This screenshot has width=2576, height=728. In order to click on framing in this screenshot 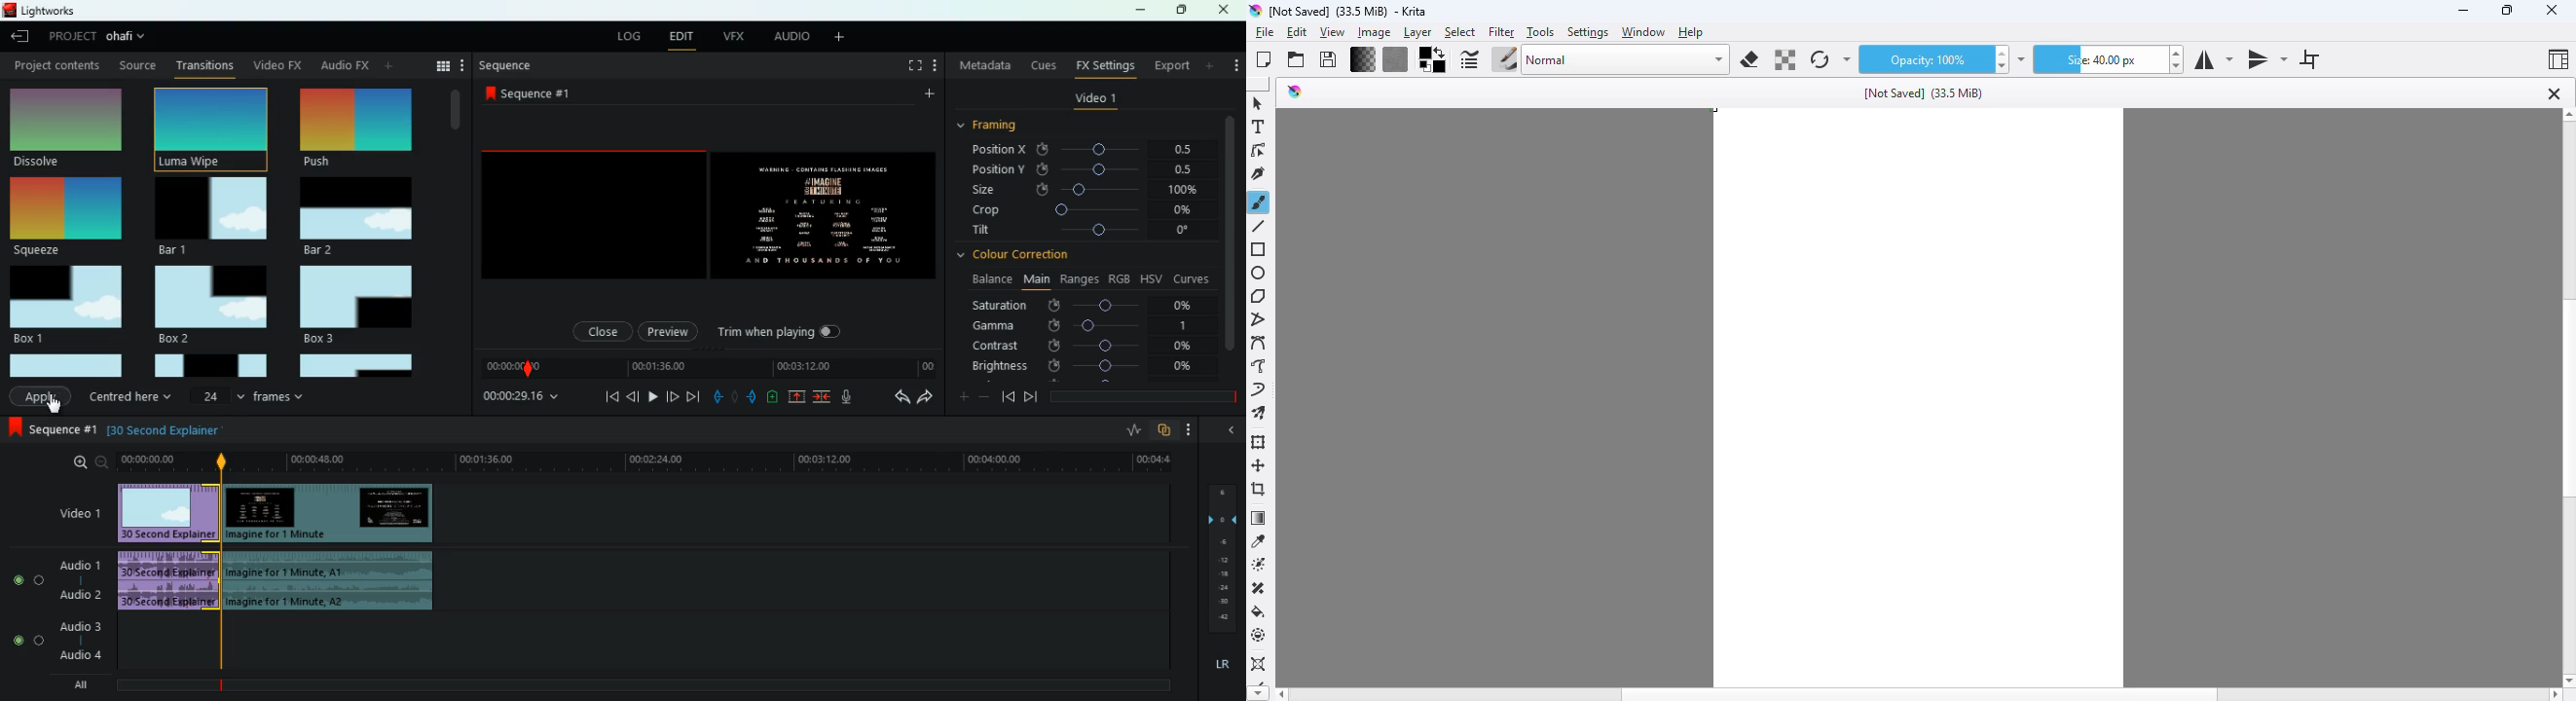, I will do `click(999, 126)`.